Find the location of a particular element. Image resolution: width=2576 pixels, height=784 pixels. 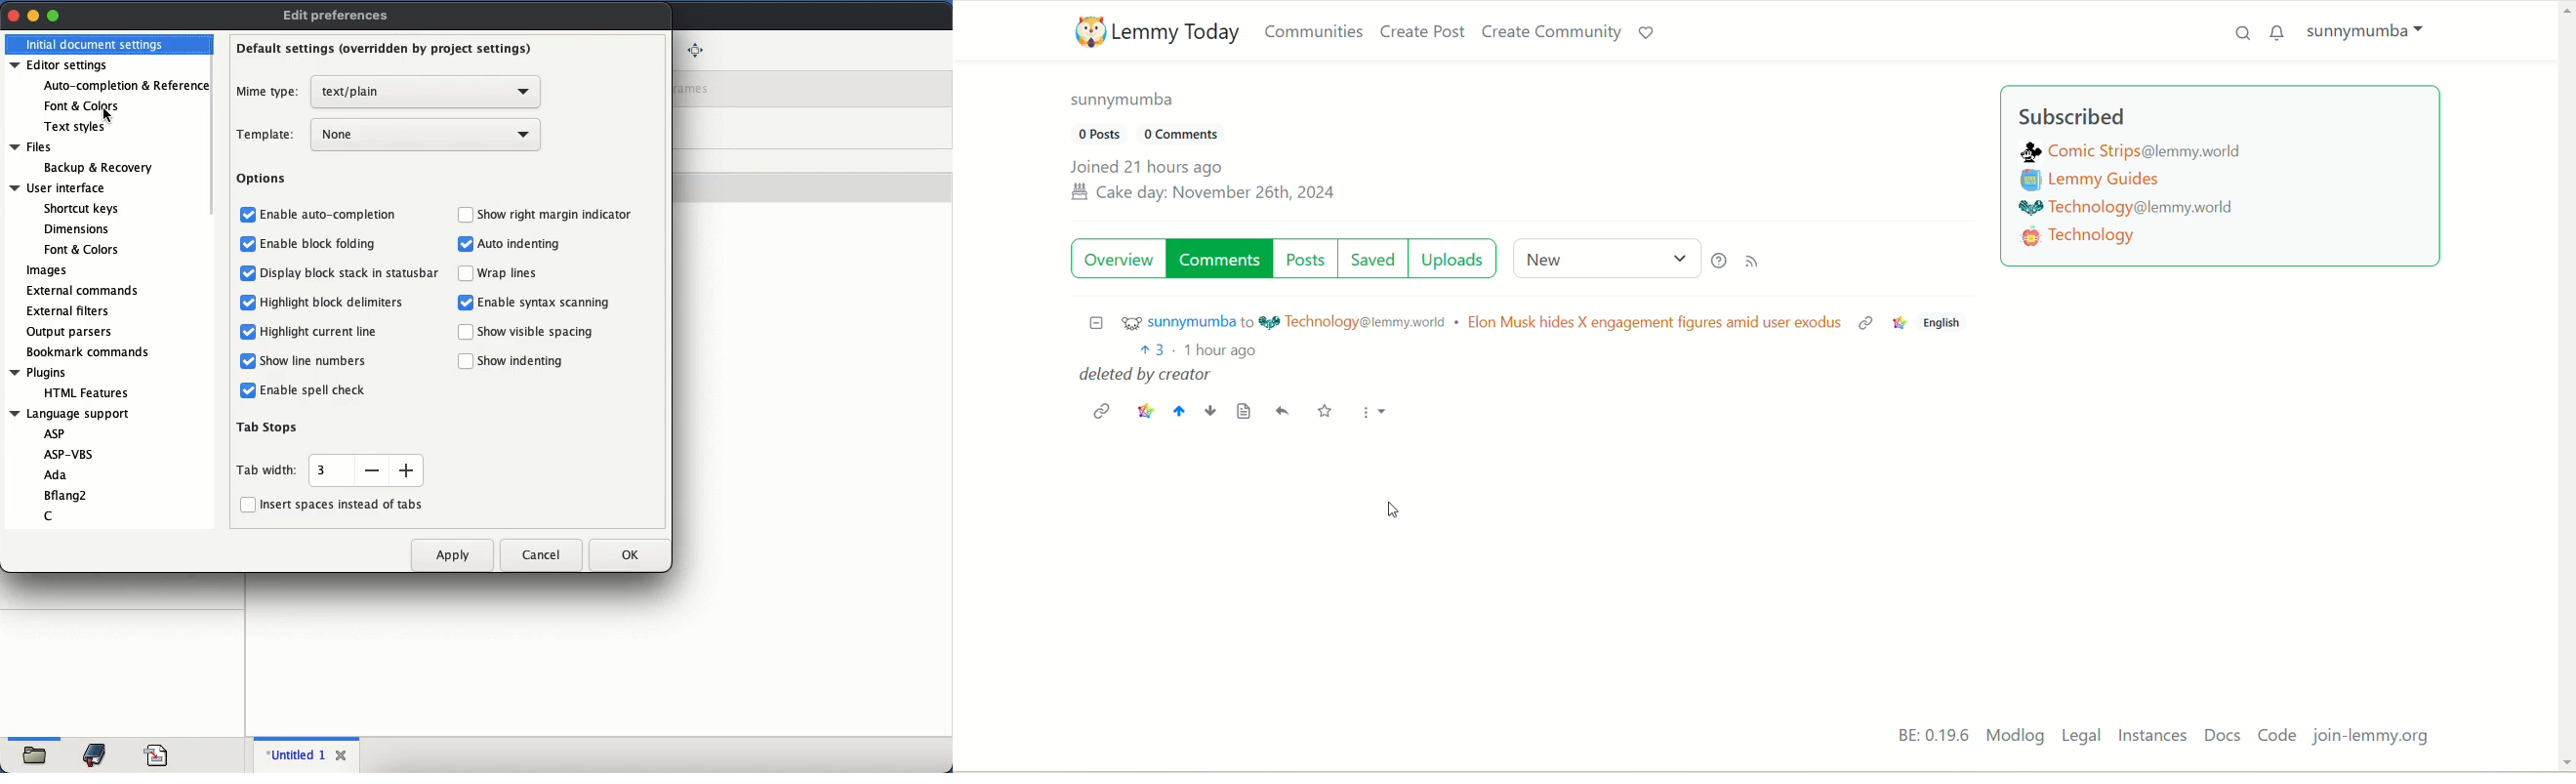

overview is located at coordinates (1118, 260).